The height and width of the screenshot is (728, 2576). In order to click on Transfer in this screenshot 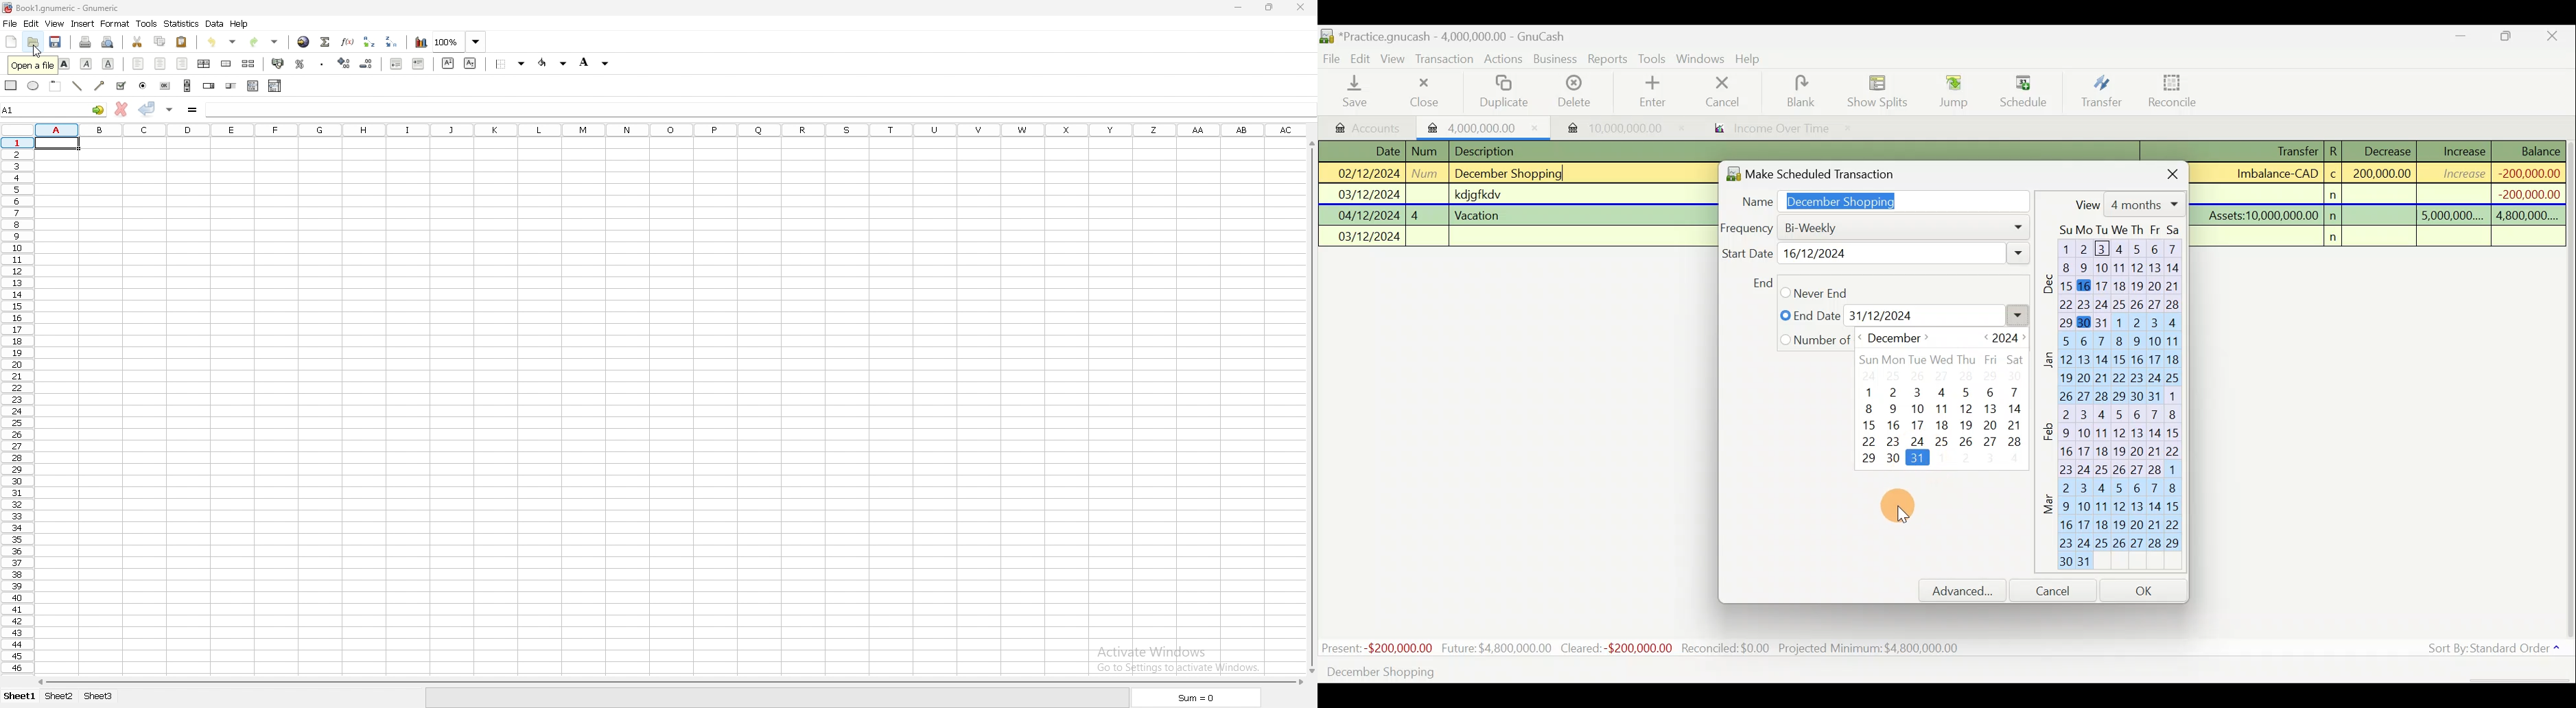, I will do `click(2102, 90)`.